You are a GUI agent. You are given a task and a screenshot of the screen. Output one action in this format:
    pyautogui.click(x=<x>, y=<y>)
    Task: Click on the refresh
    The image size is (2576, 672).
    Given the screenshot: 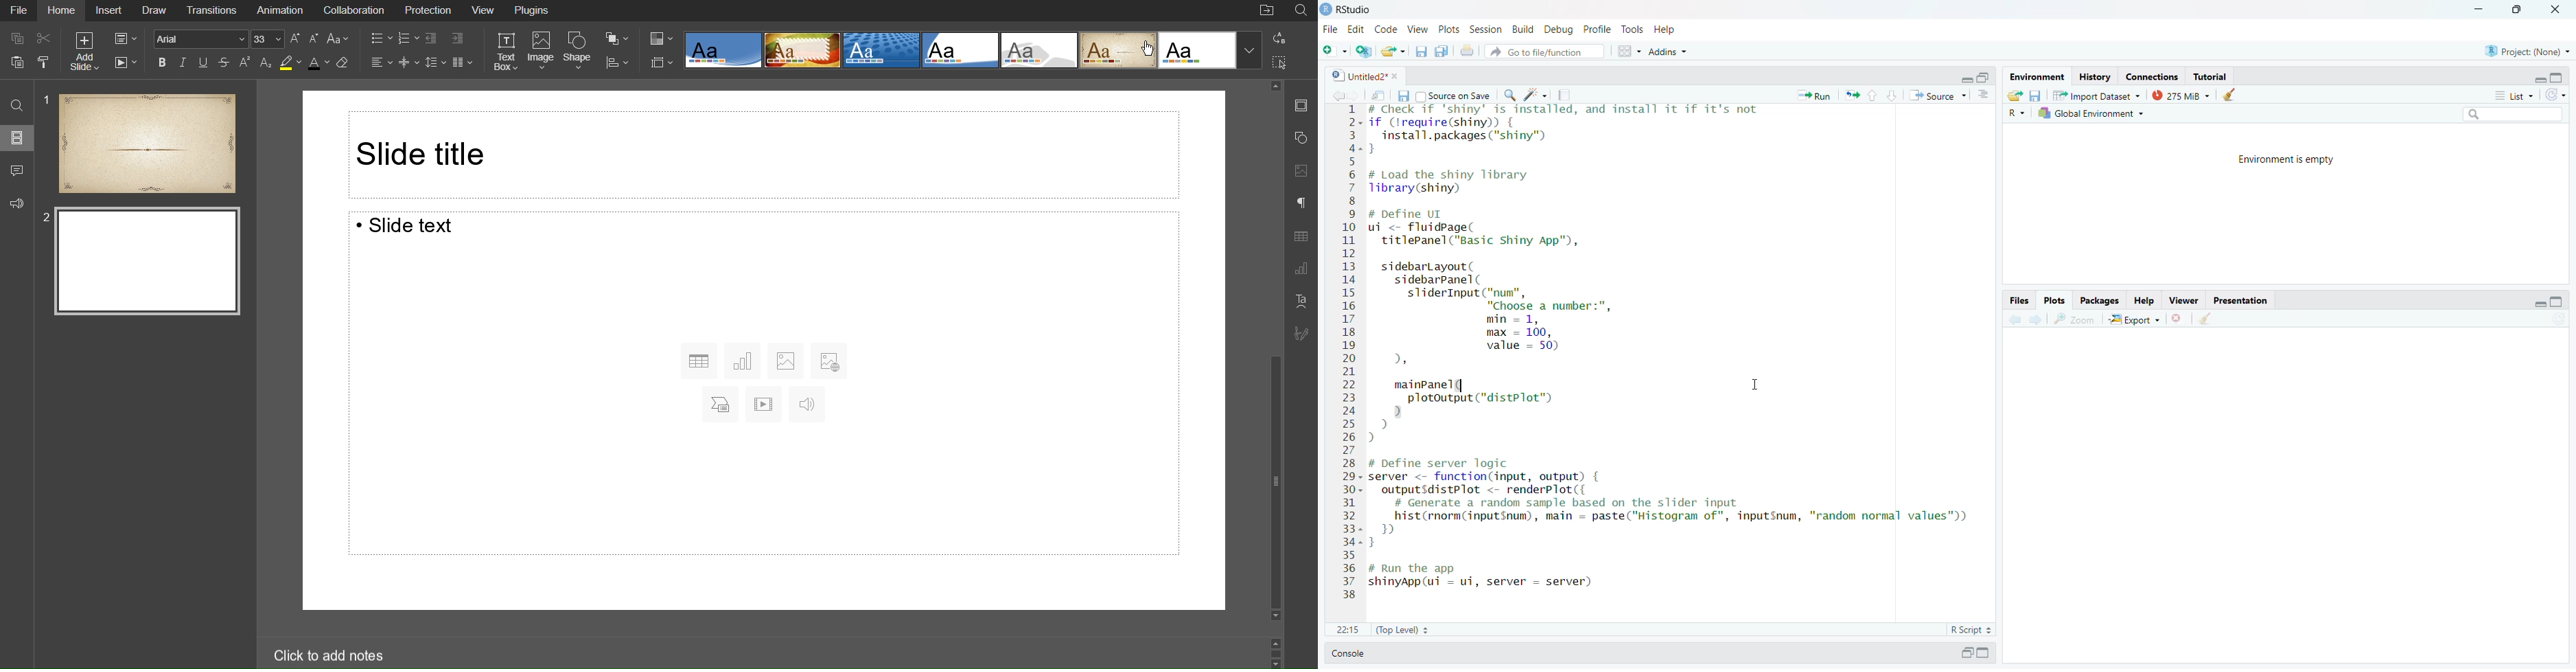 What is the action you would take?
    pyautogui.click(x=2556, y=94)
    